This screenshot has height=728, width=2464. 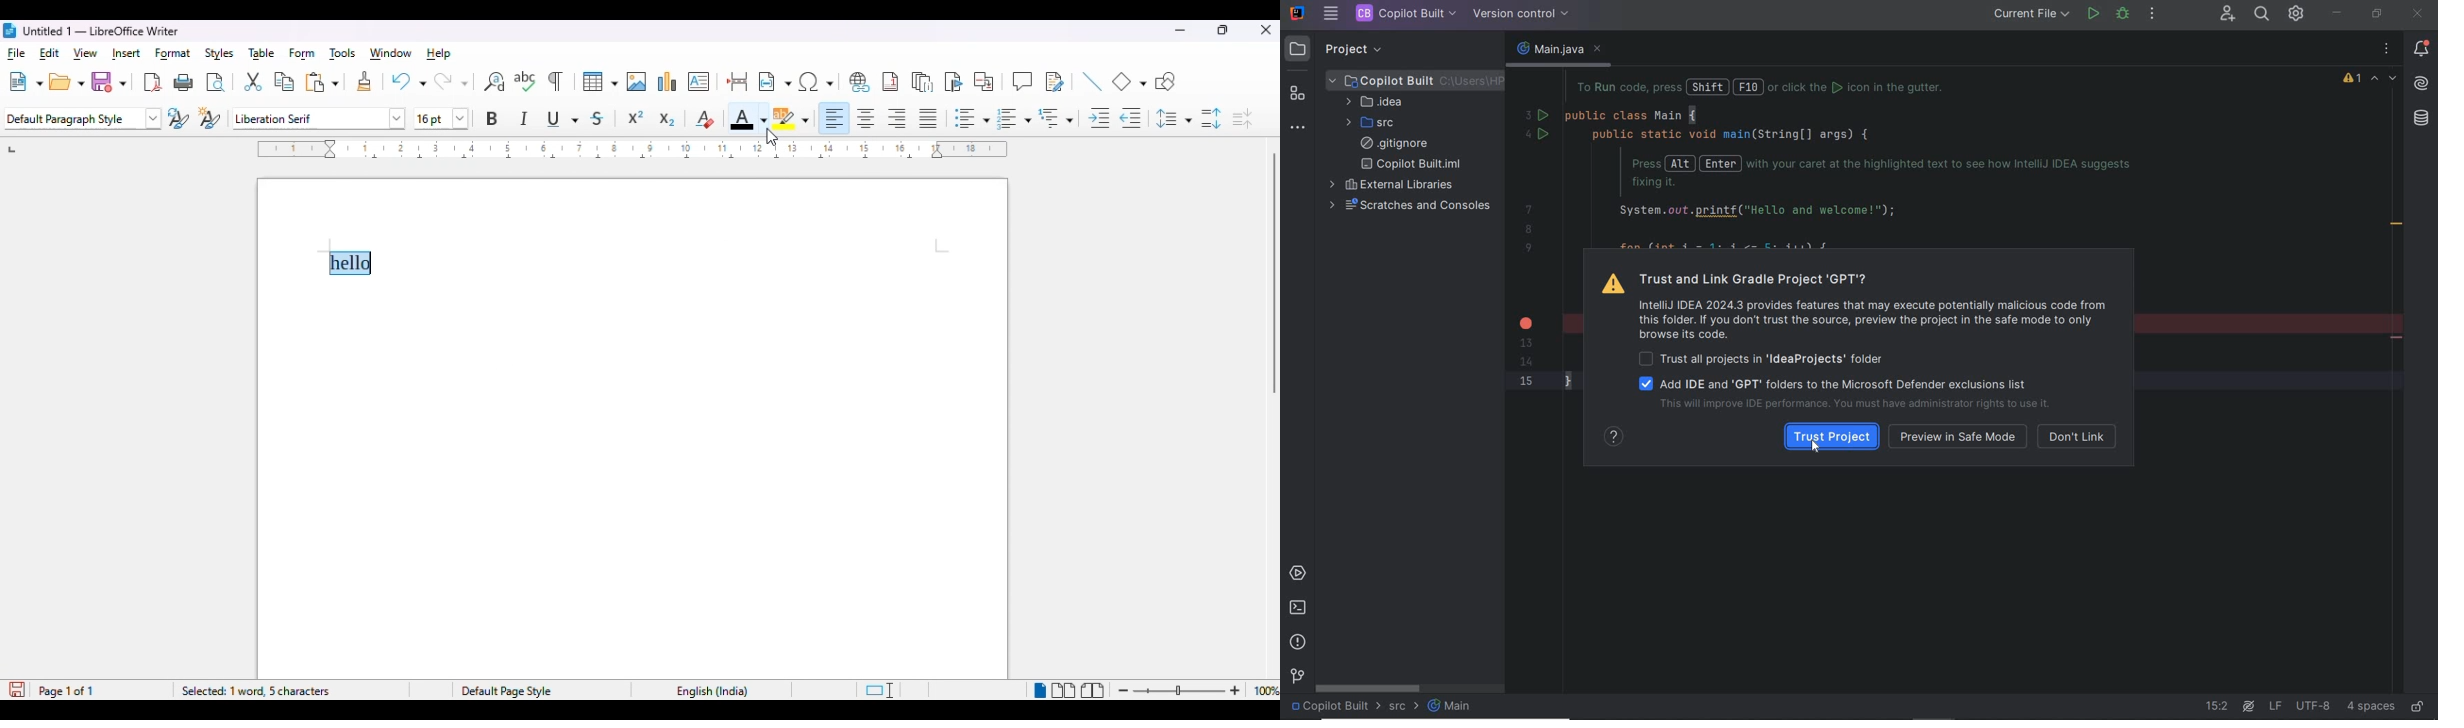 I want to click on copy, so click(x=285, y=83).